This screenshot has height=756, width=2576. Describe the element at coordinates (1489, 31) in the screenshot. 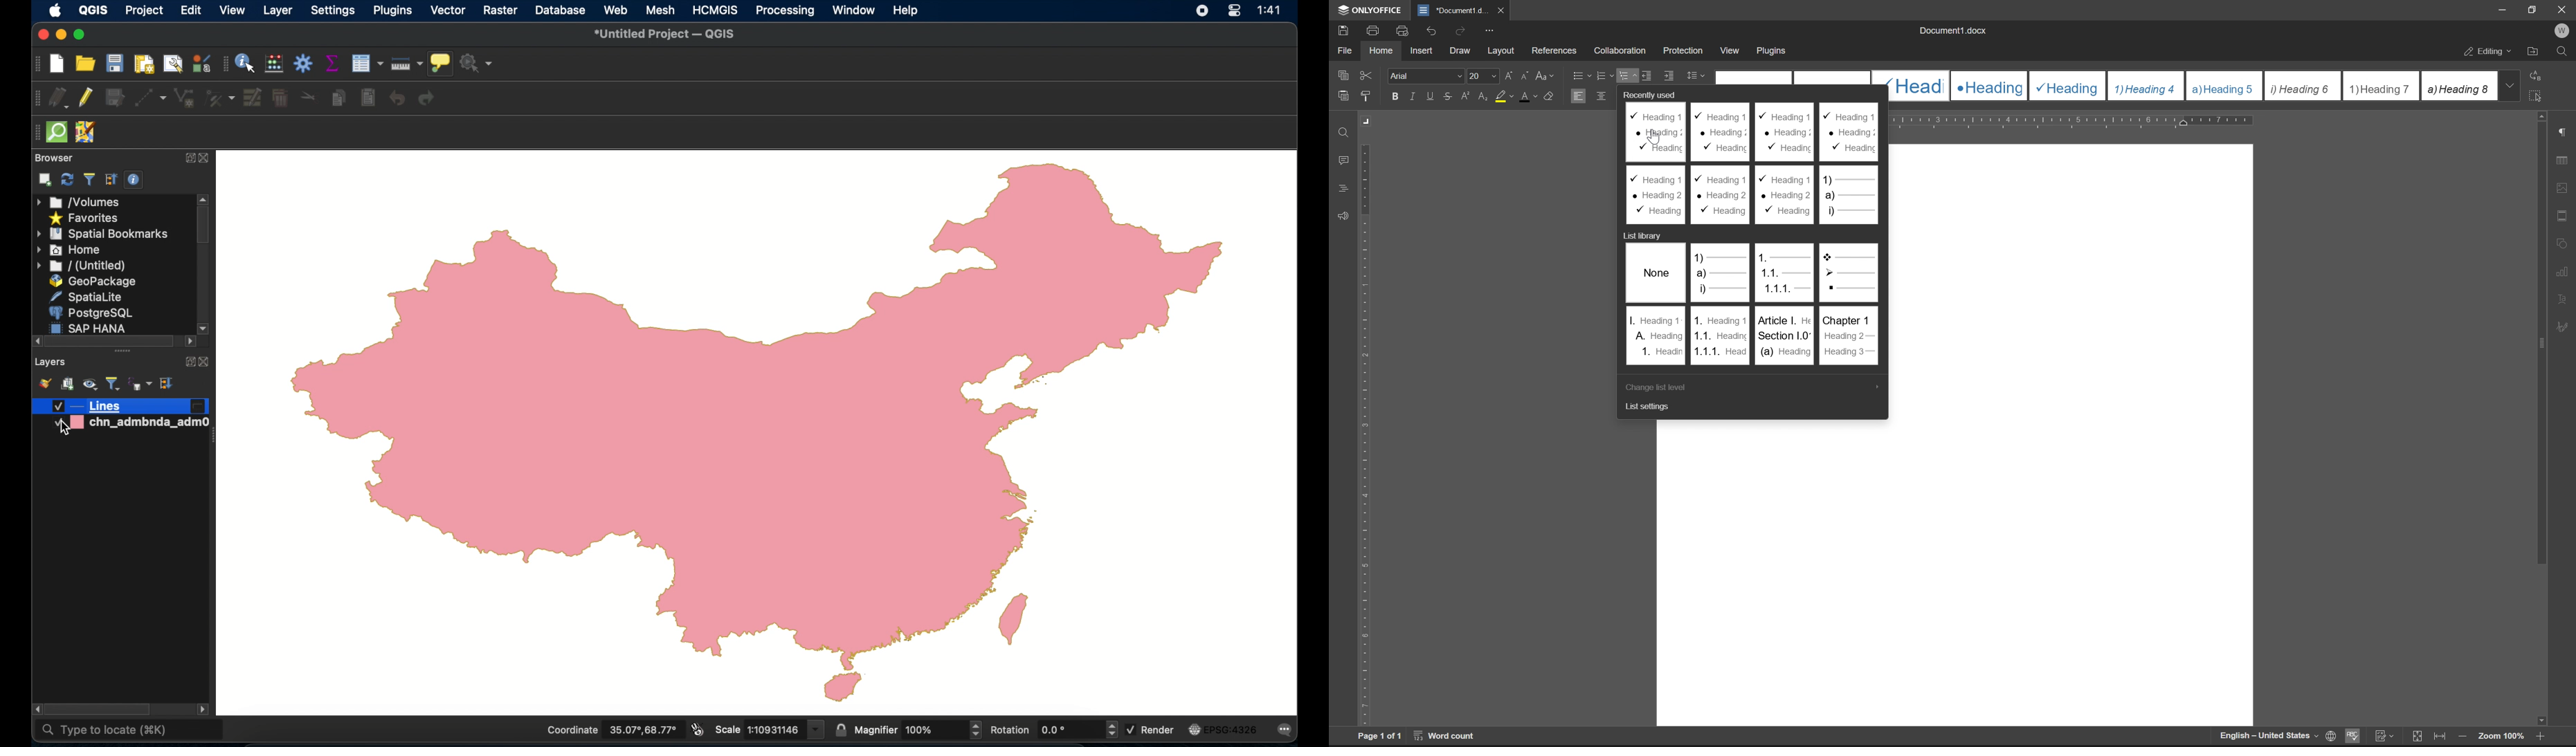

I see `customize quick access toolbar` at that location.